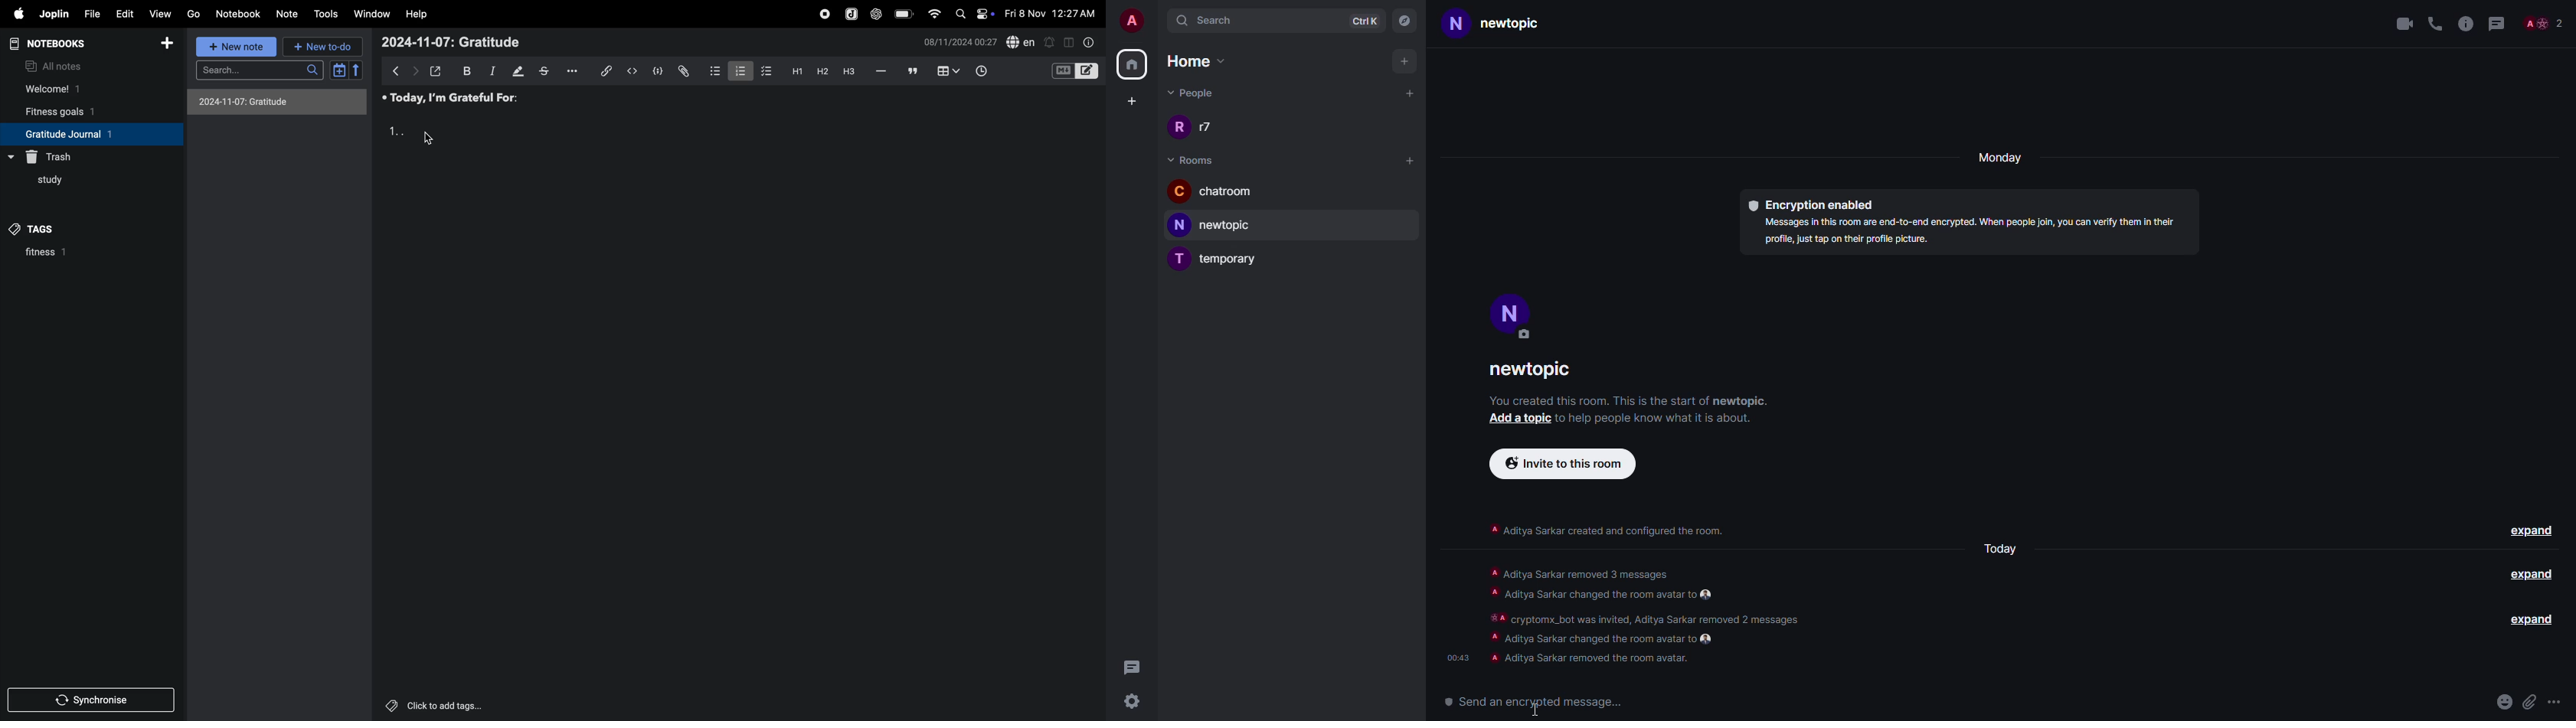 This screenshot has height=728, width=2576. What do you see at coordinates (237, 48) in the screenshot?
I see `new note` at bounding box center [237, 48].